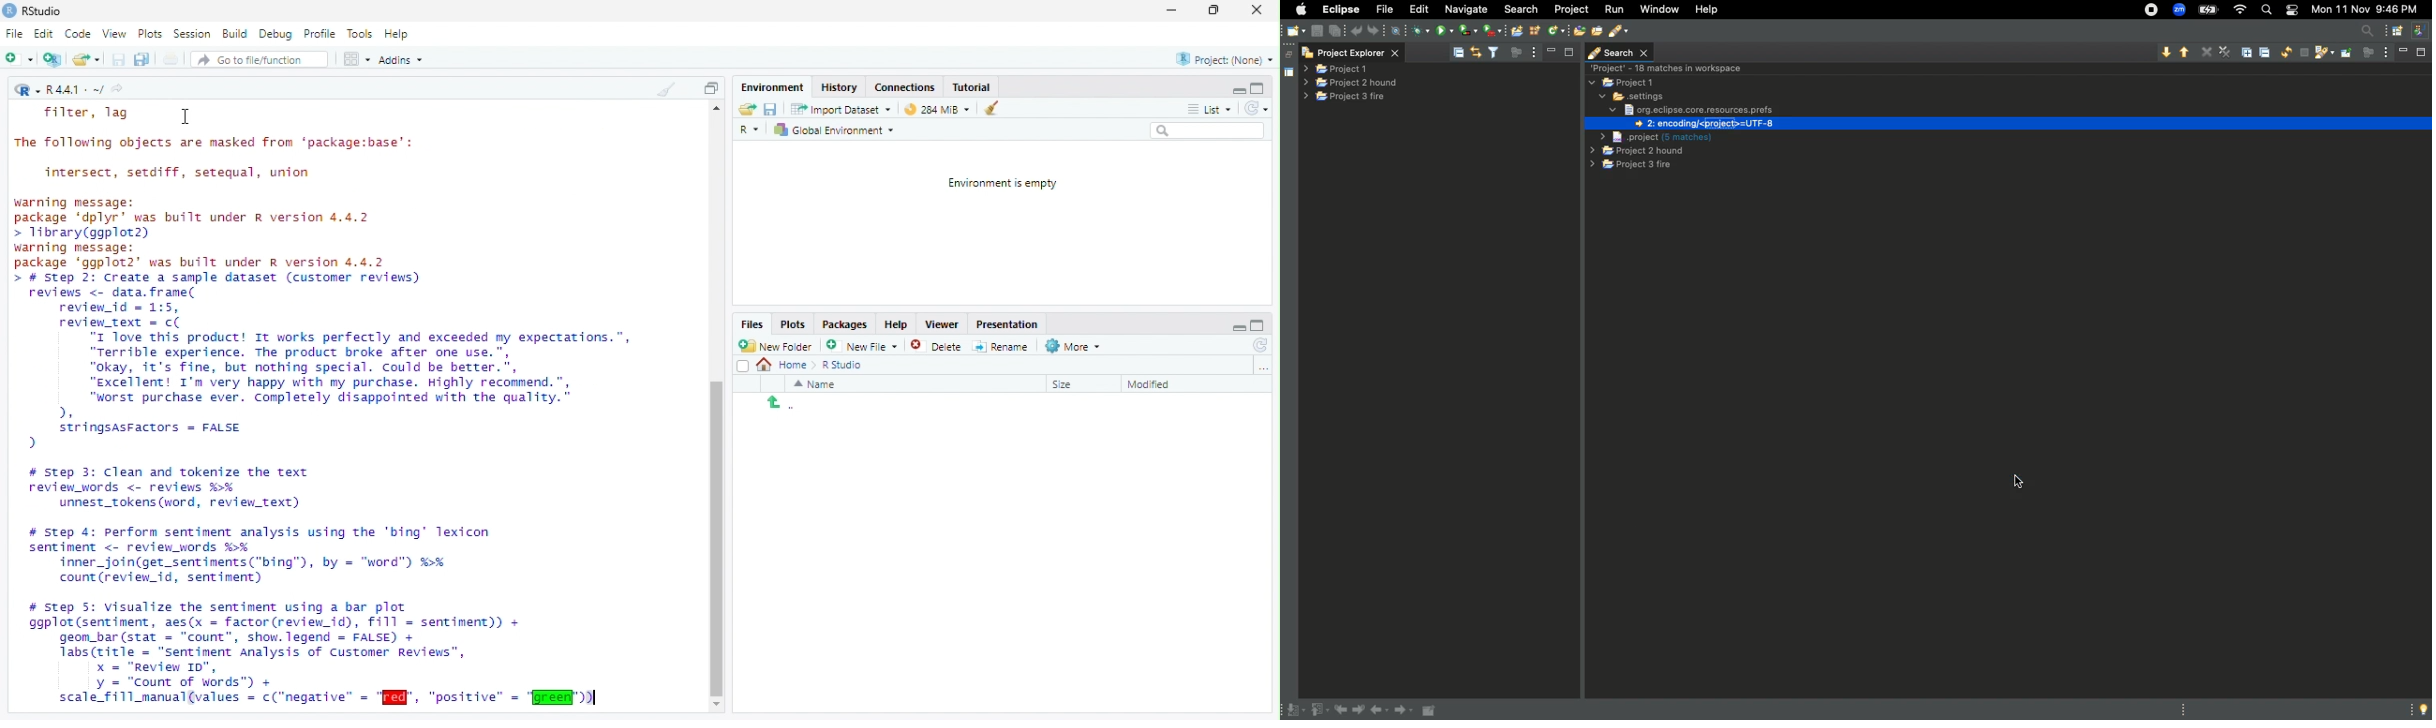 This screenshot has width=2436, height=728. Describe the element at coordinates (355, 60) in the screenshot. I see `Workspace pane` at that location.